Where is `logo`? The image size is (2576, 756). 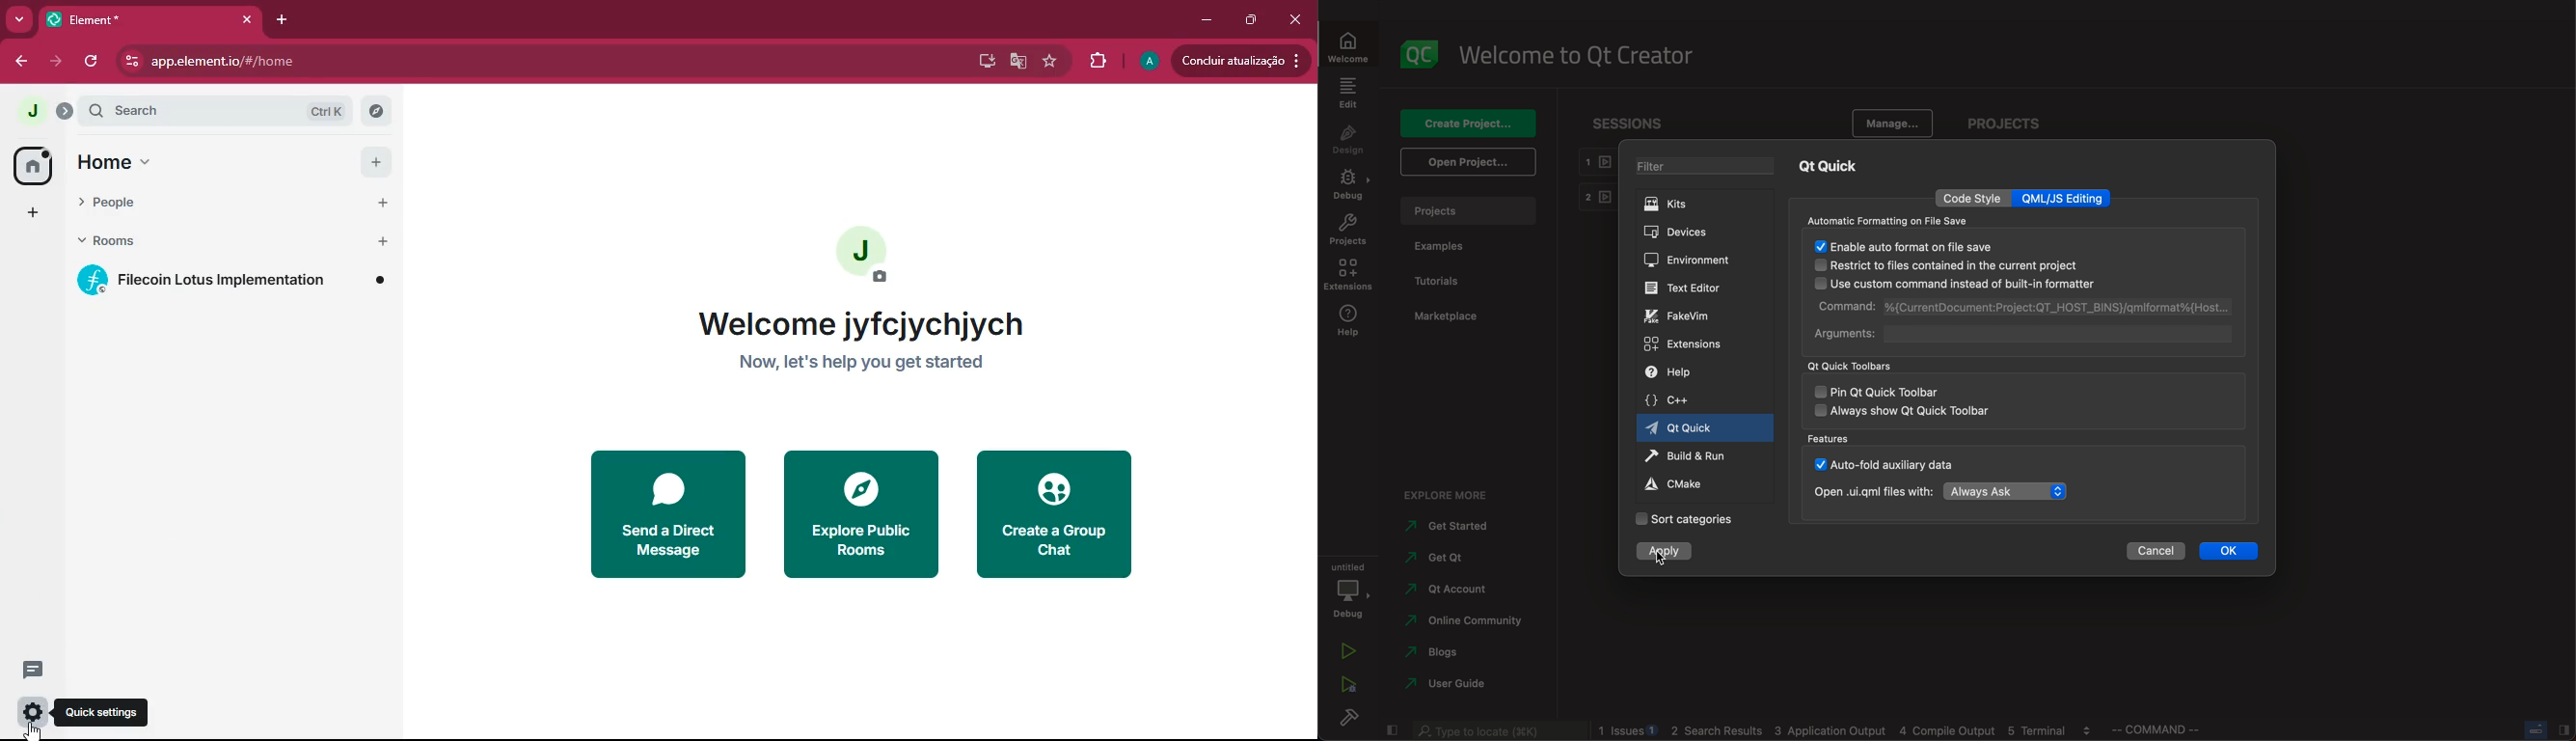 logo is located at coordinates (1419, 56).